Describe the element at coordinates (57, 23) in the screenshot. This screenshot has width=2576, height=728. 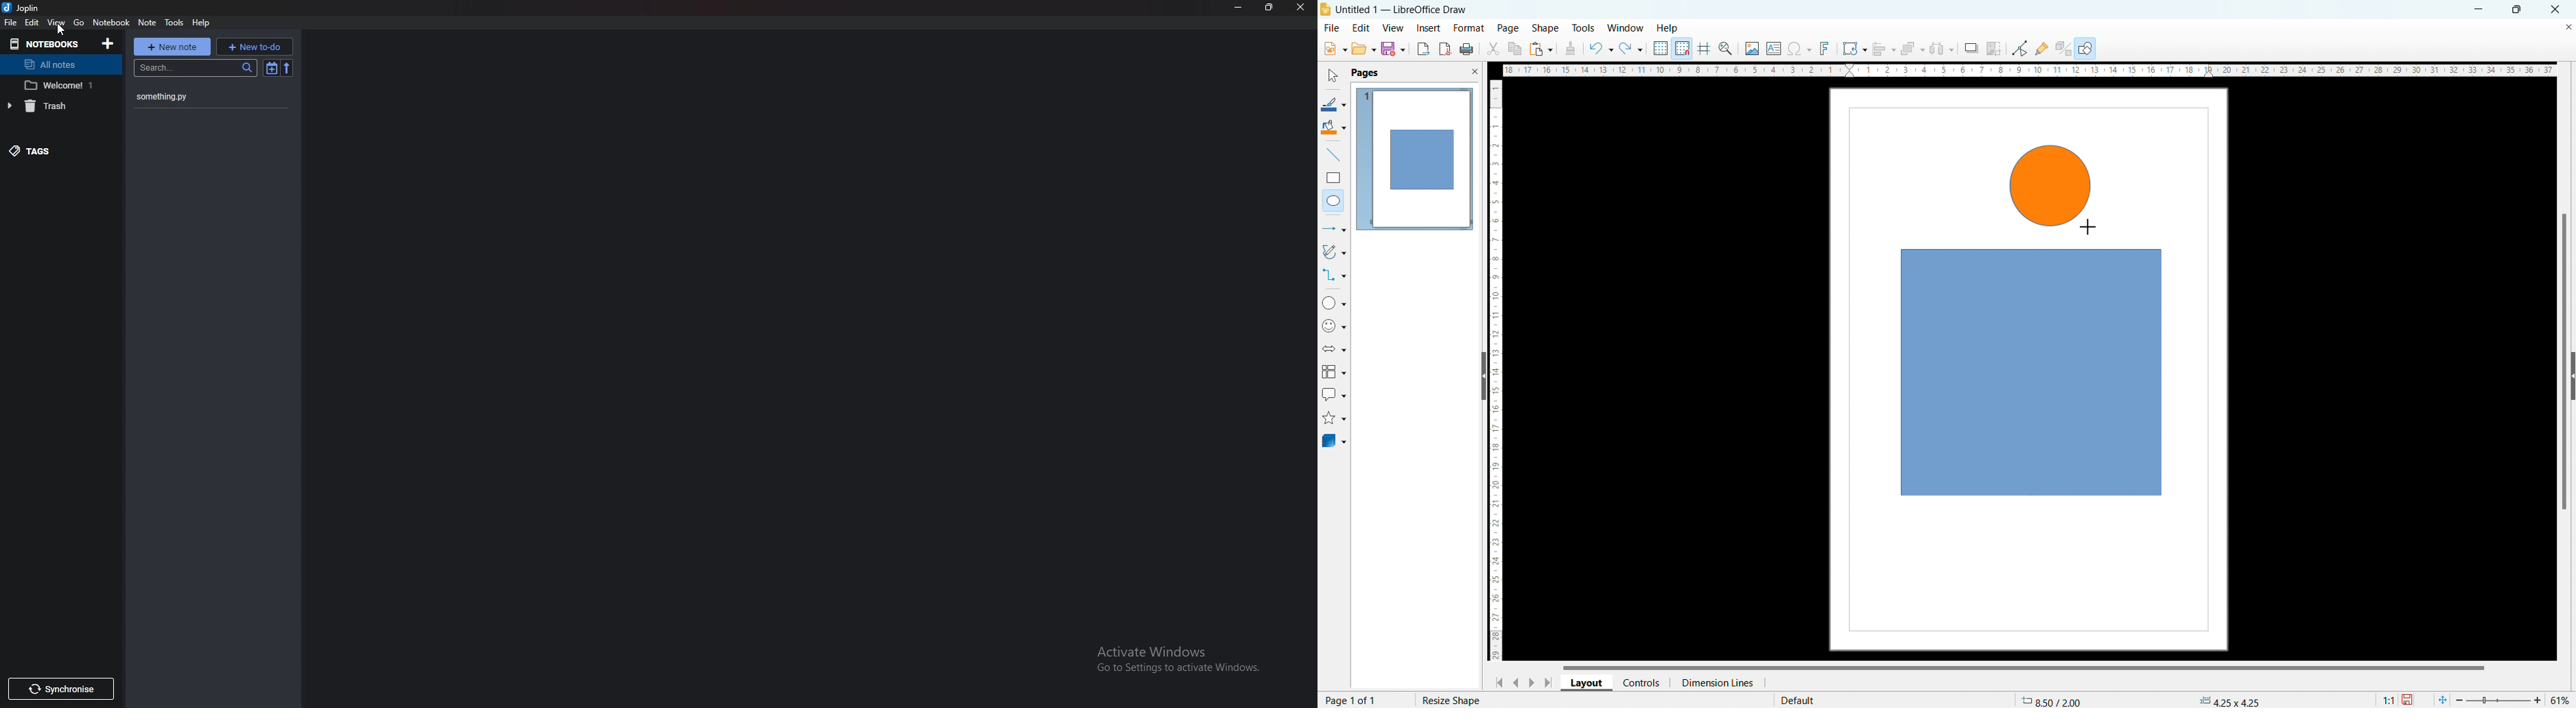
I see `View` at that location.